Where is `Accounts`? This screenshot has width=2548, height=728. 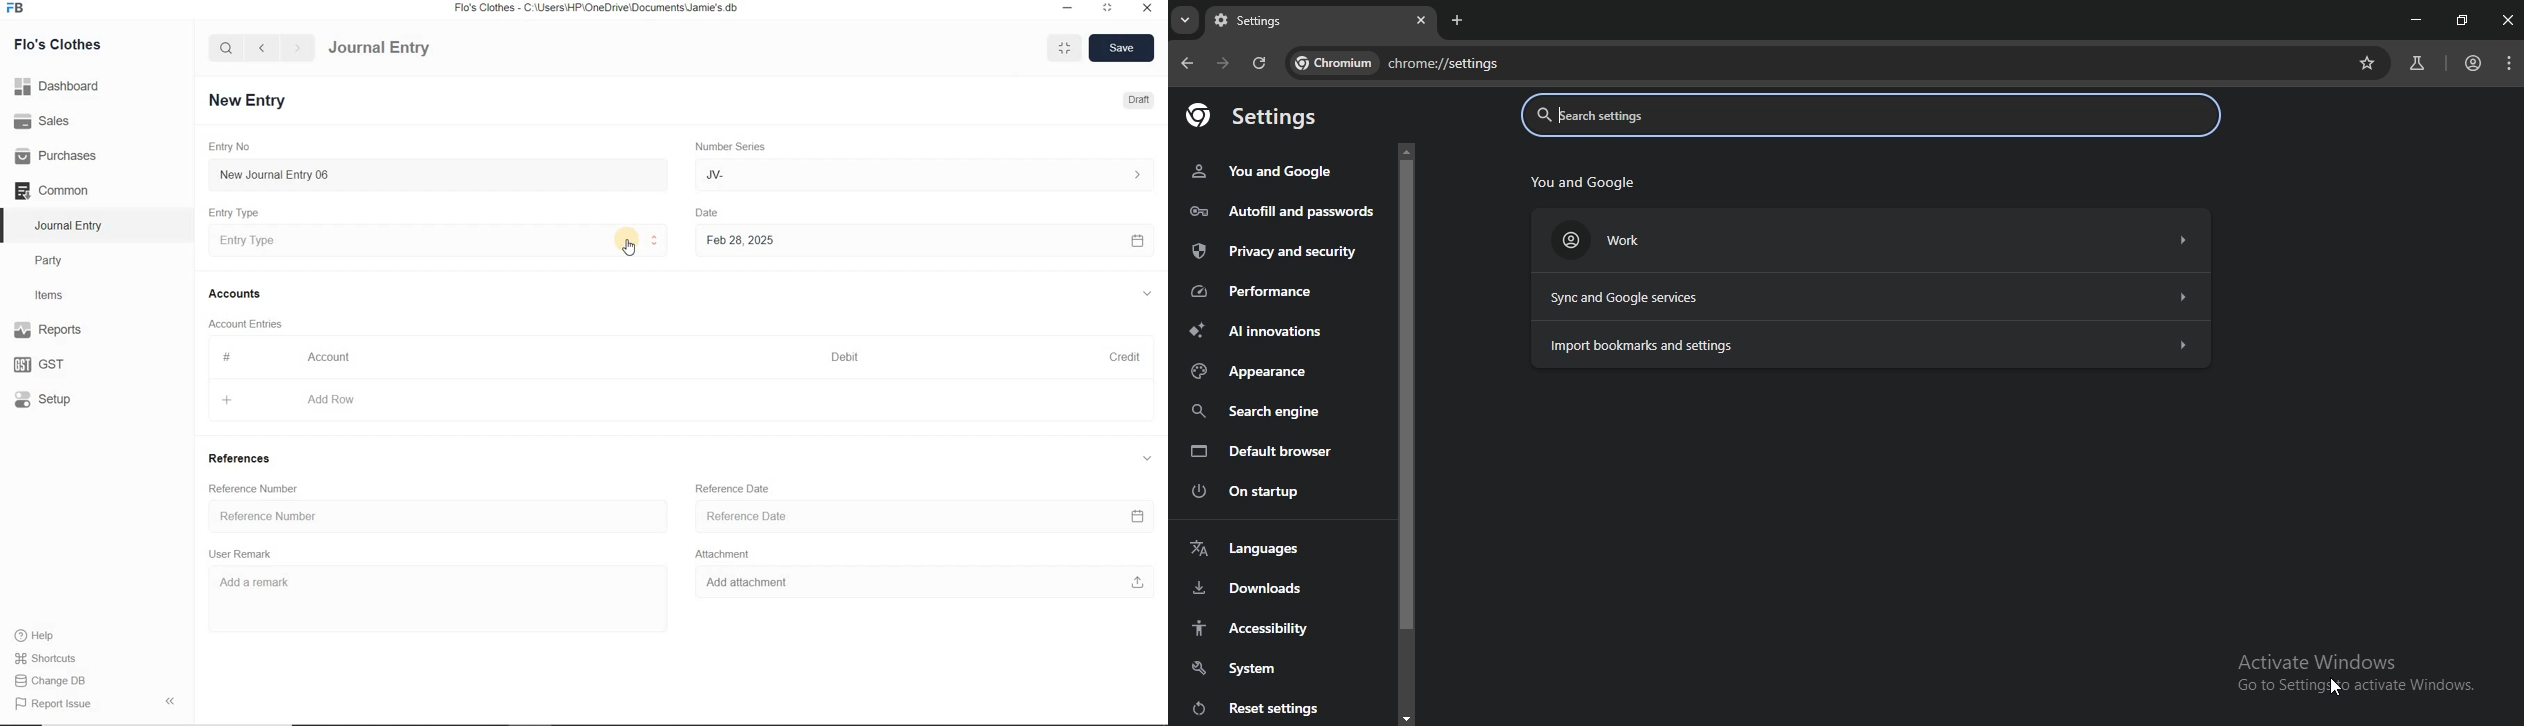 Accounts is located at coordinates (237, 293).